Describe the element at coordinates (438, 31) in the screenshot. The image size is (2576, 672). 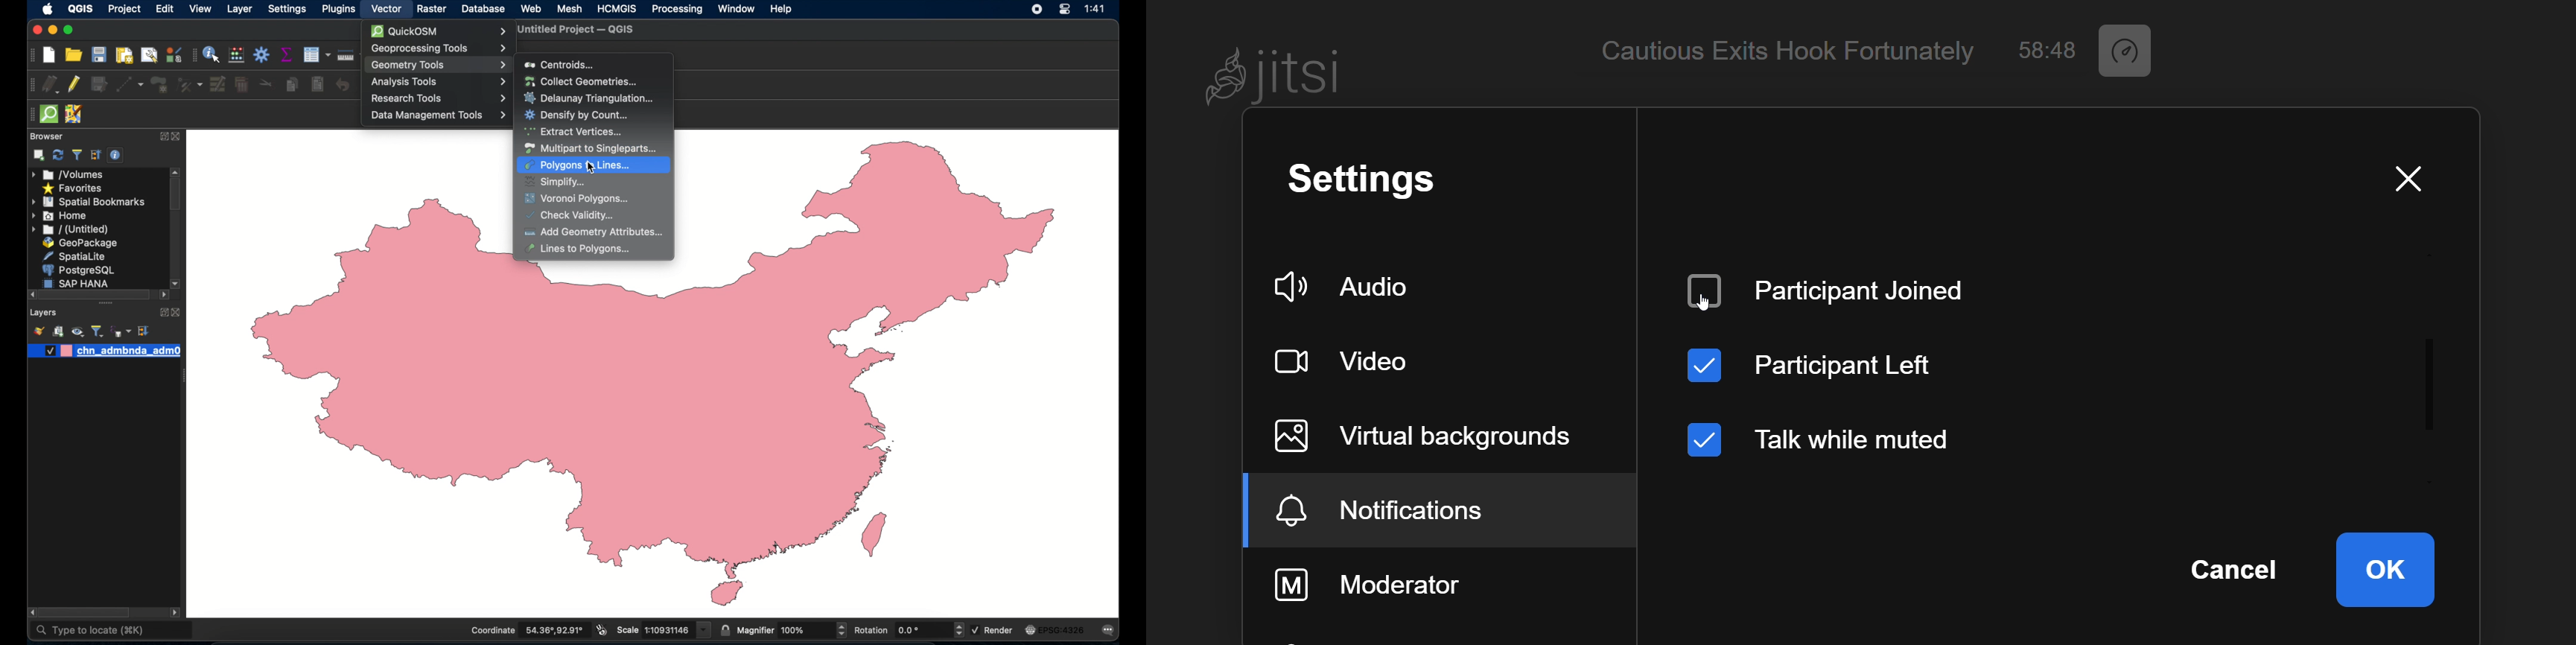
I see `quick osm` at that location.